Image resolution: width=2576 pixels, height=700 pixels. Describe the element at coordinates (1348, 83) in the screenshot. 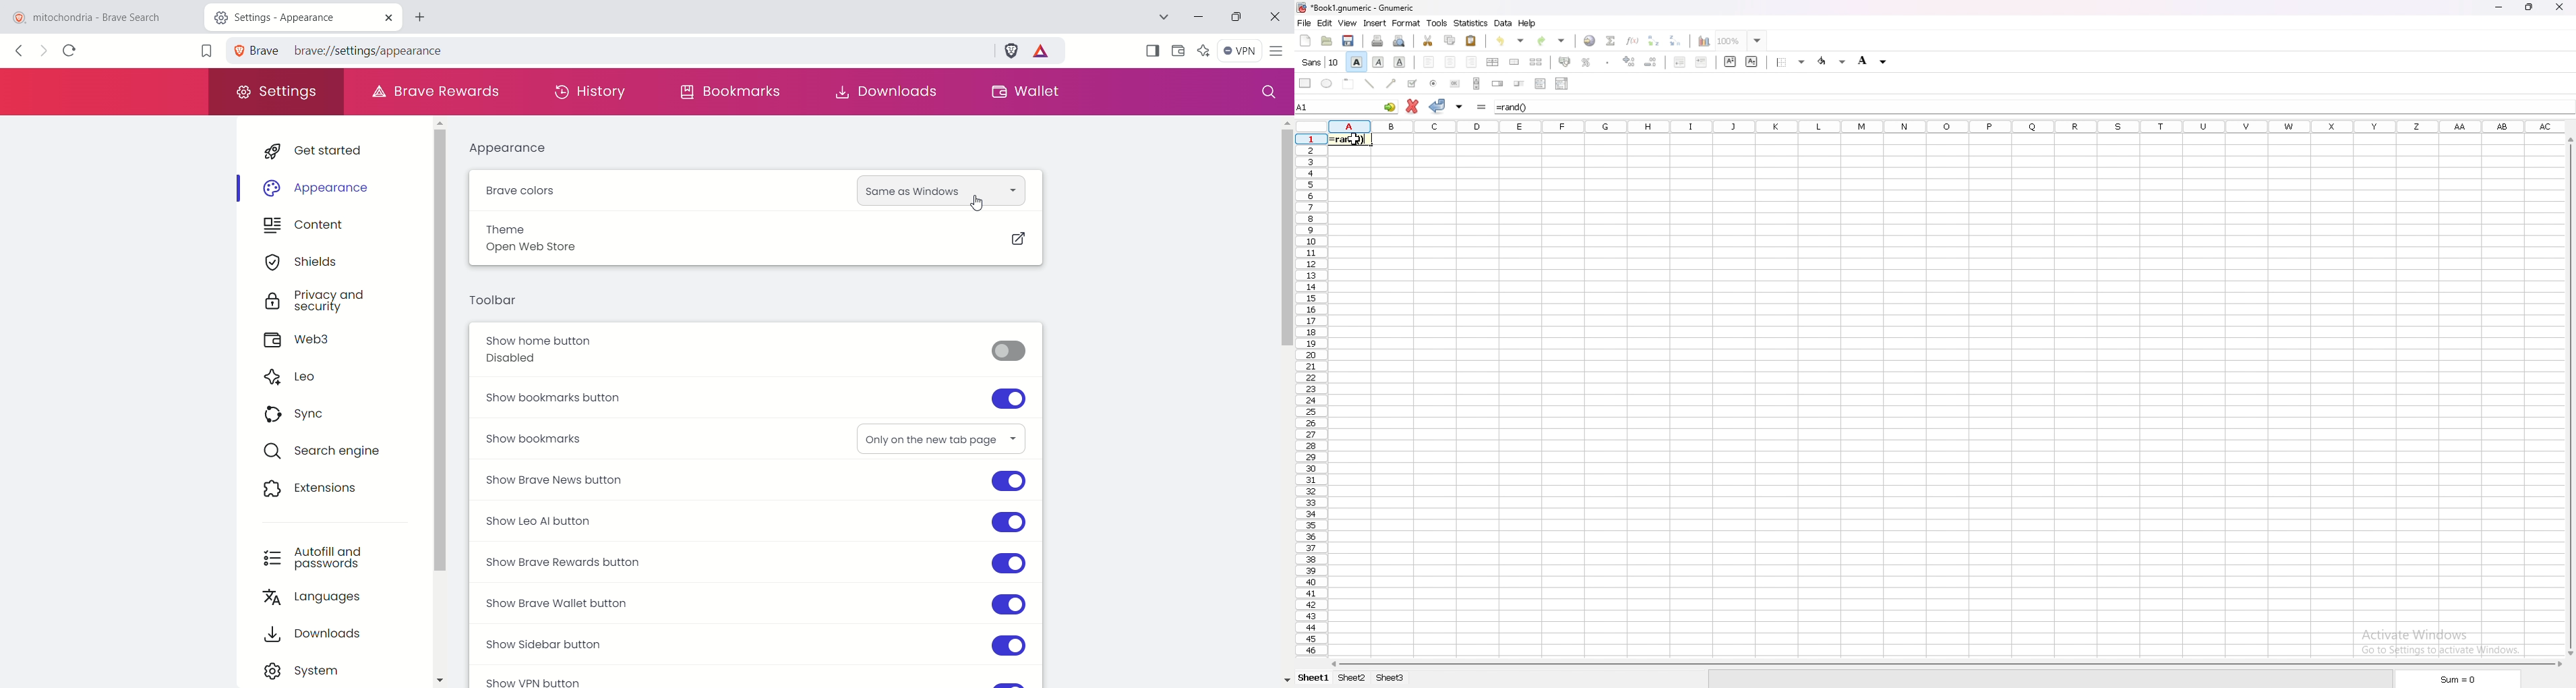

I see `frame` at that location.